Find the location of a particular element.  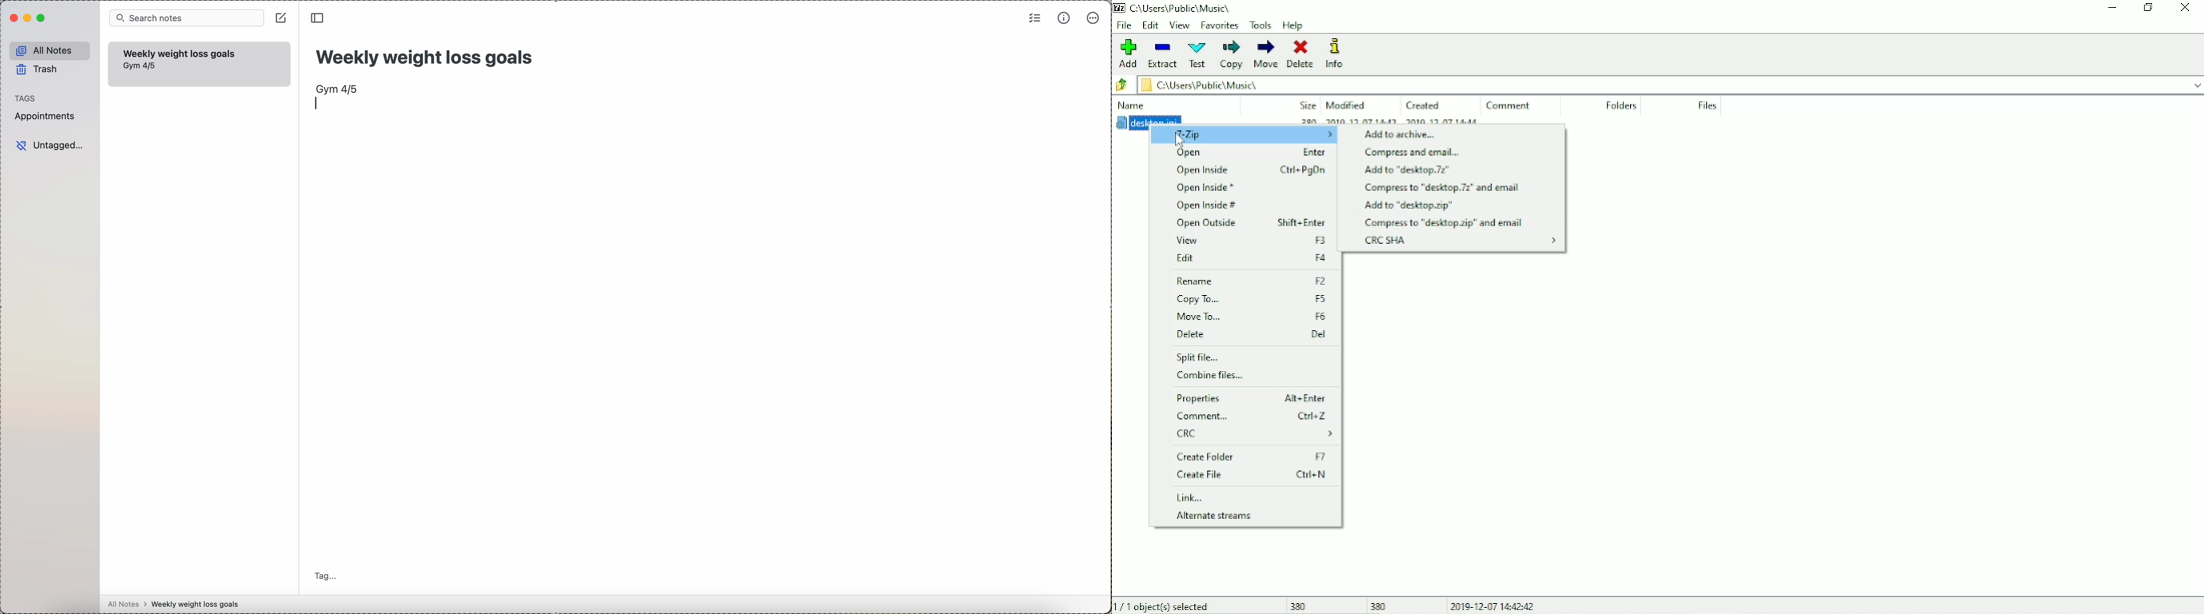

enter is located at coordinates (318, 103).